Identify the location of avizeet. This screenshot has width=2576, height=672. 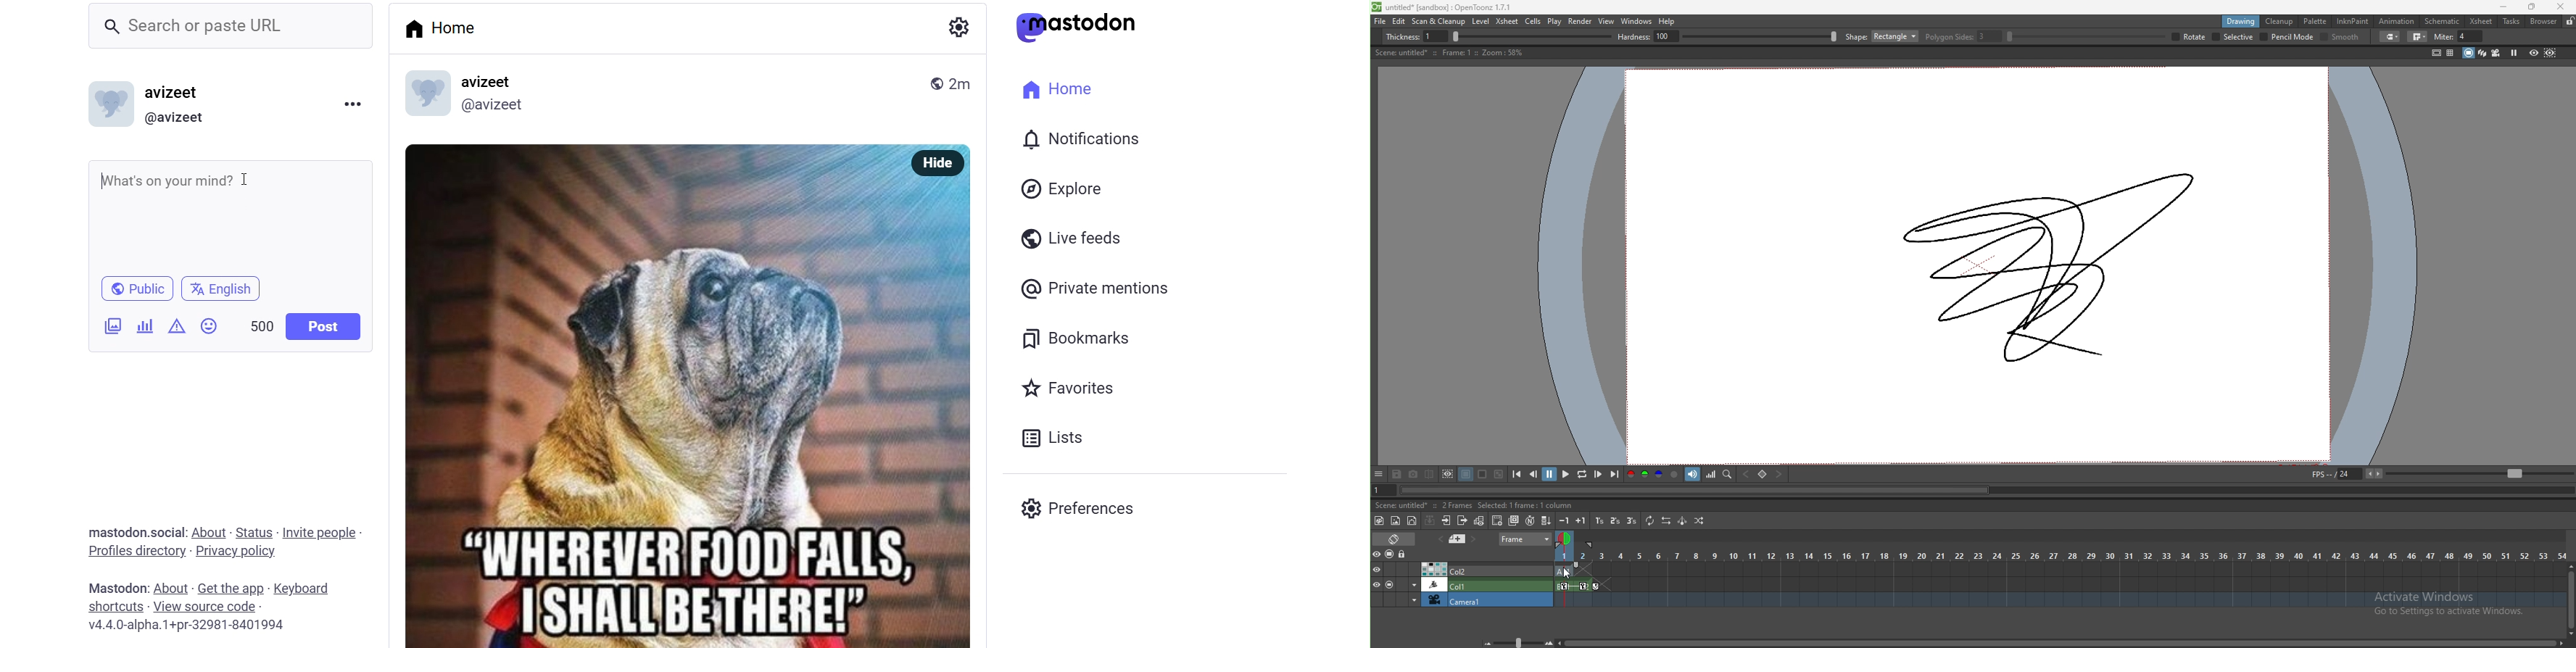
(171, 94).